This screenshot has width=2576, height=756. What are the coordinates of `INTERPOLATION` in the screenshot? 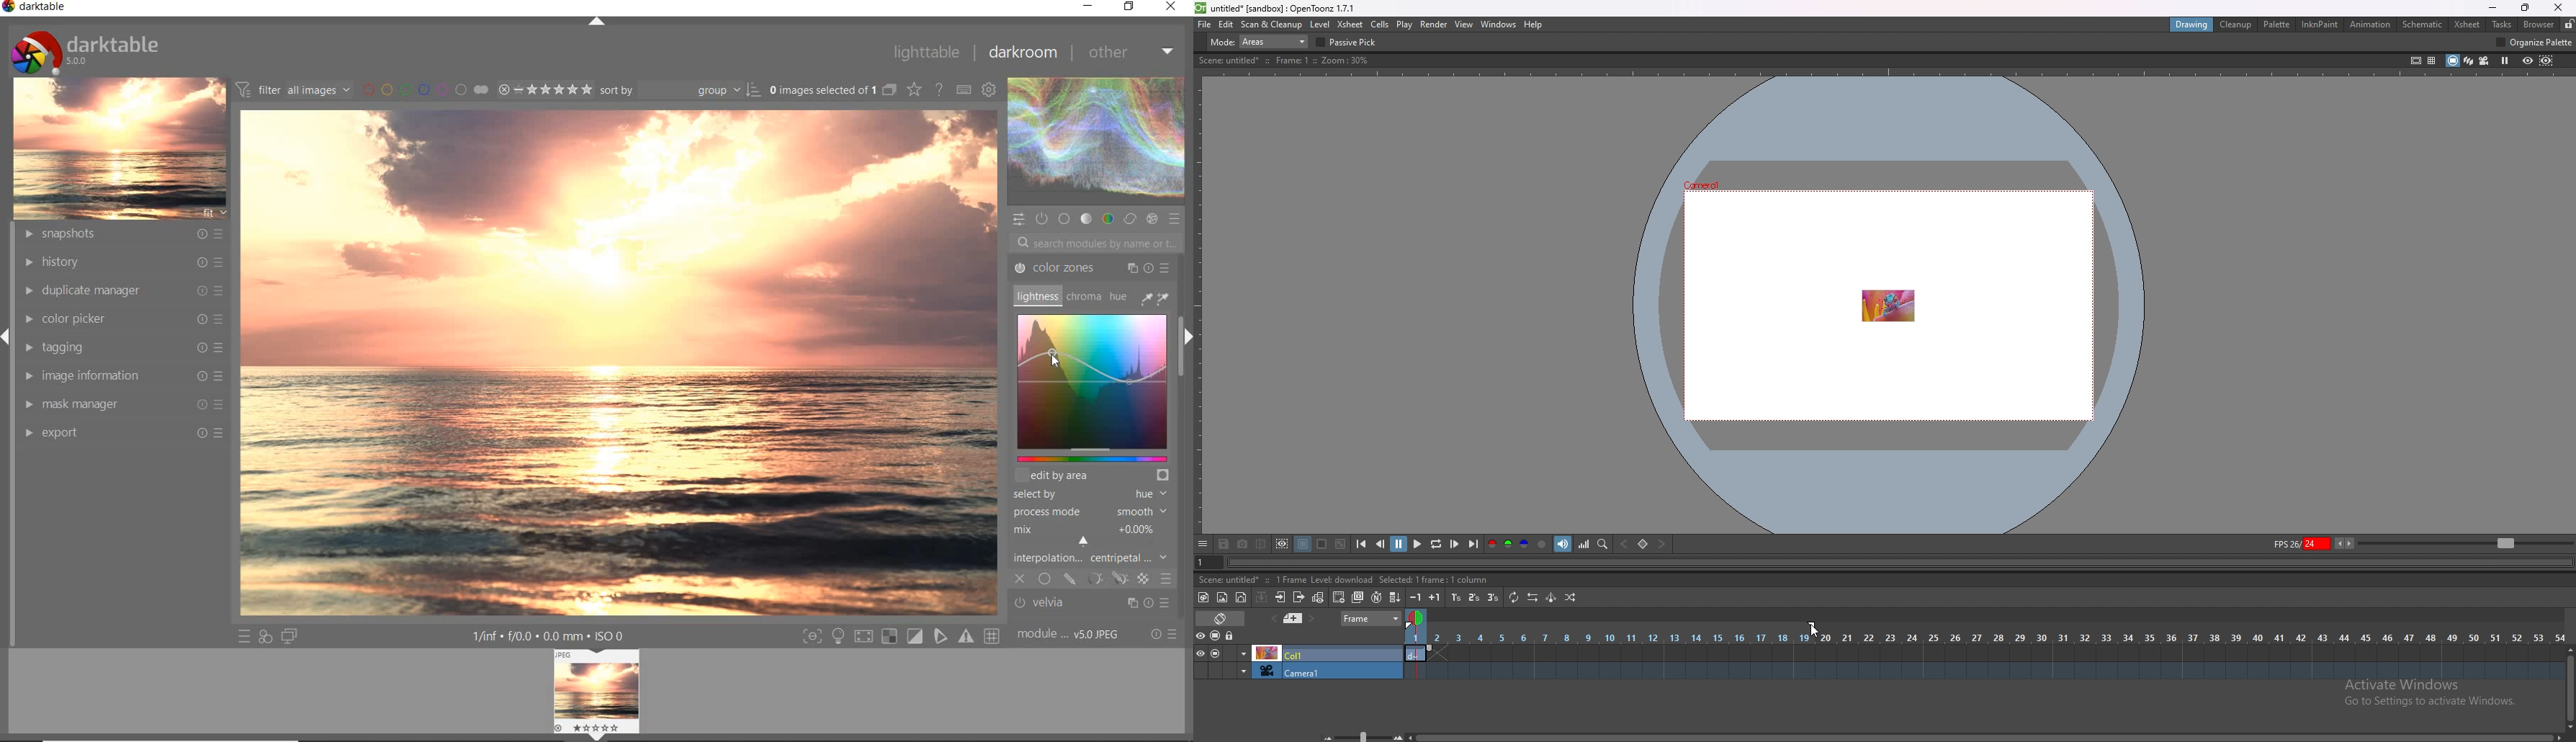 It's located at (1094, 543).